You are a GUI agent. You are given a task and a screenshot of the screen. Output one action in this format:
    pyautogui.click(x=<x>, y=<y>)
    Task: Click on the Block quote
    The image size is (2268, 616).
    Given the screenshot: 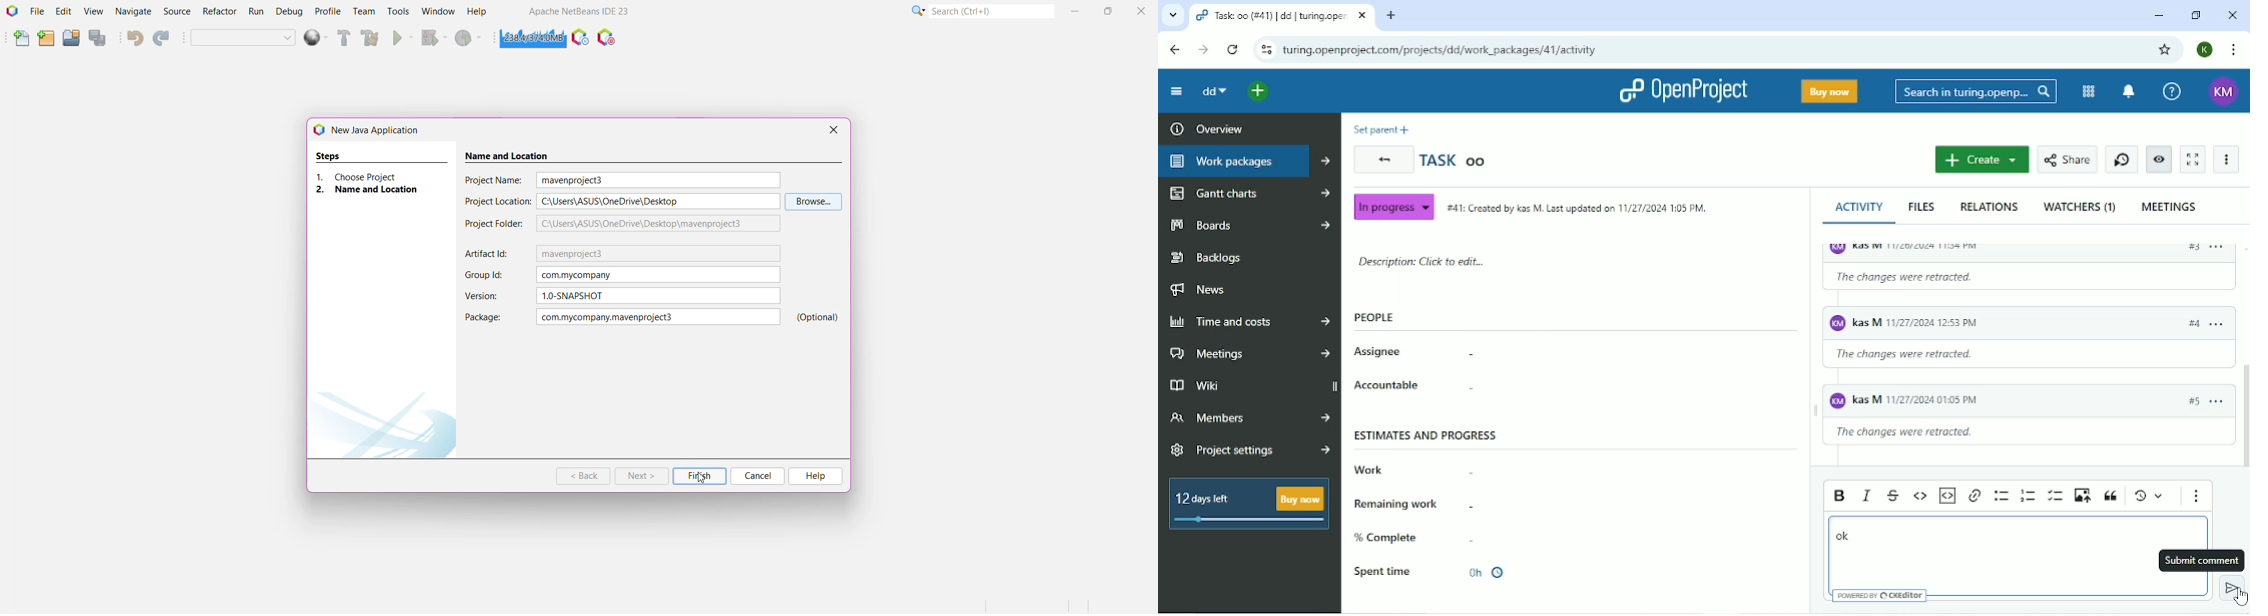 What is the action you would take?
    pyautogui.click(x=2111, y=497)
    